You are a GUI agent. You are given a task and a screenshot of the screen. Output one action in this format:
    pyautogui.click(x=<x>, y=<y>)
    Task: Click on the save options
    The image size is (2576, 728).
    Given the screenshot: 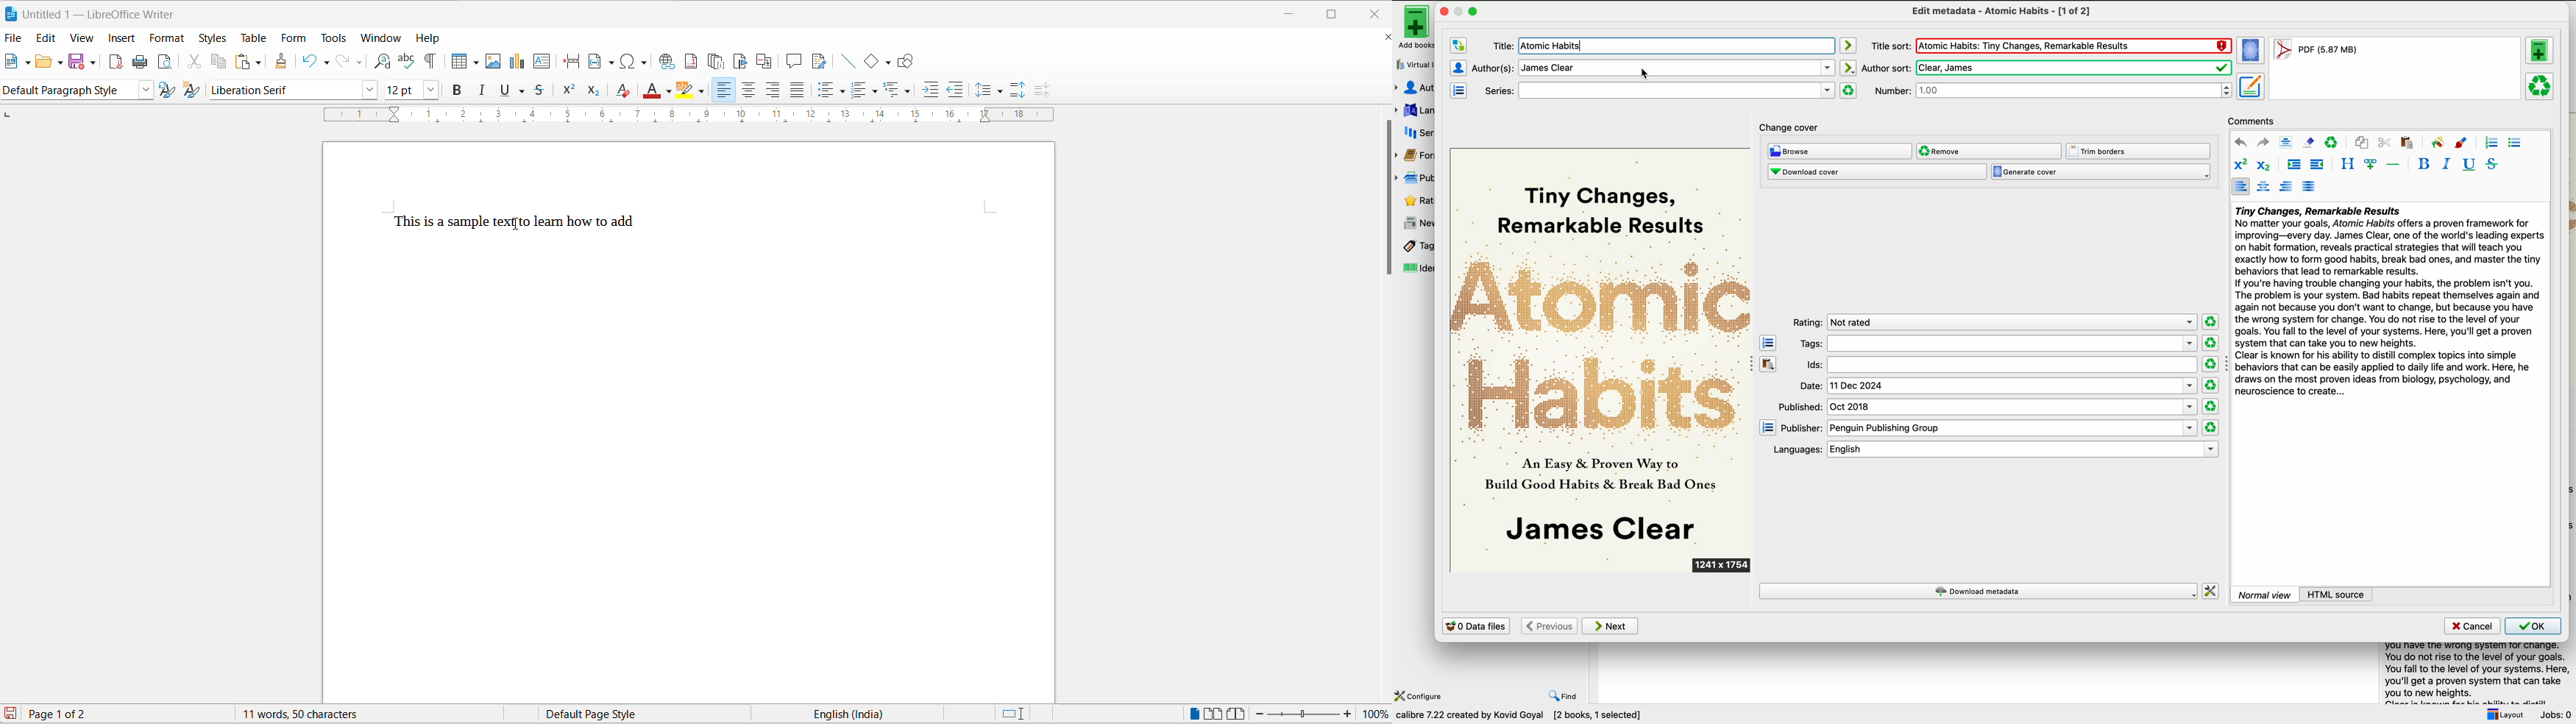 What is the action you would take?
    pyautogui.click(x=92, y=63)
    